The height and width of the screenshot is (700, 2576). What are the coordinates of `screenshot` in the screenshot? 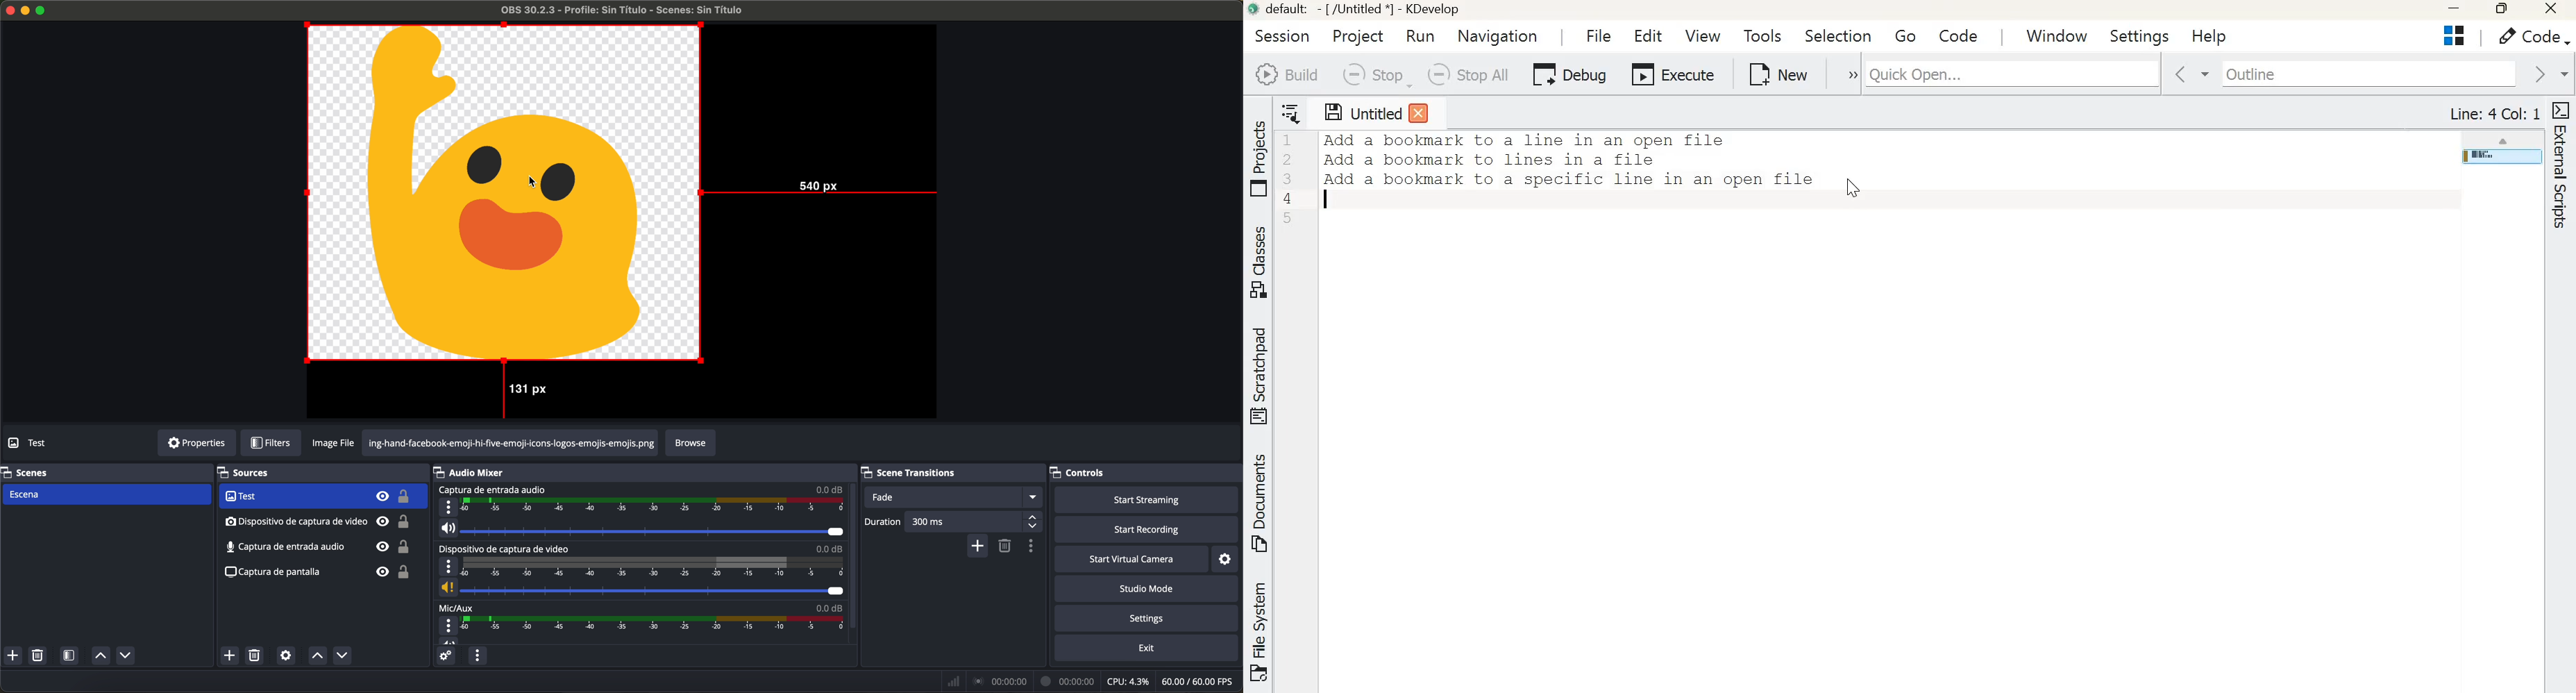 It's located at (316, 548).